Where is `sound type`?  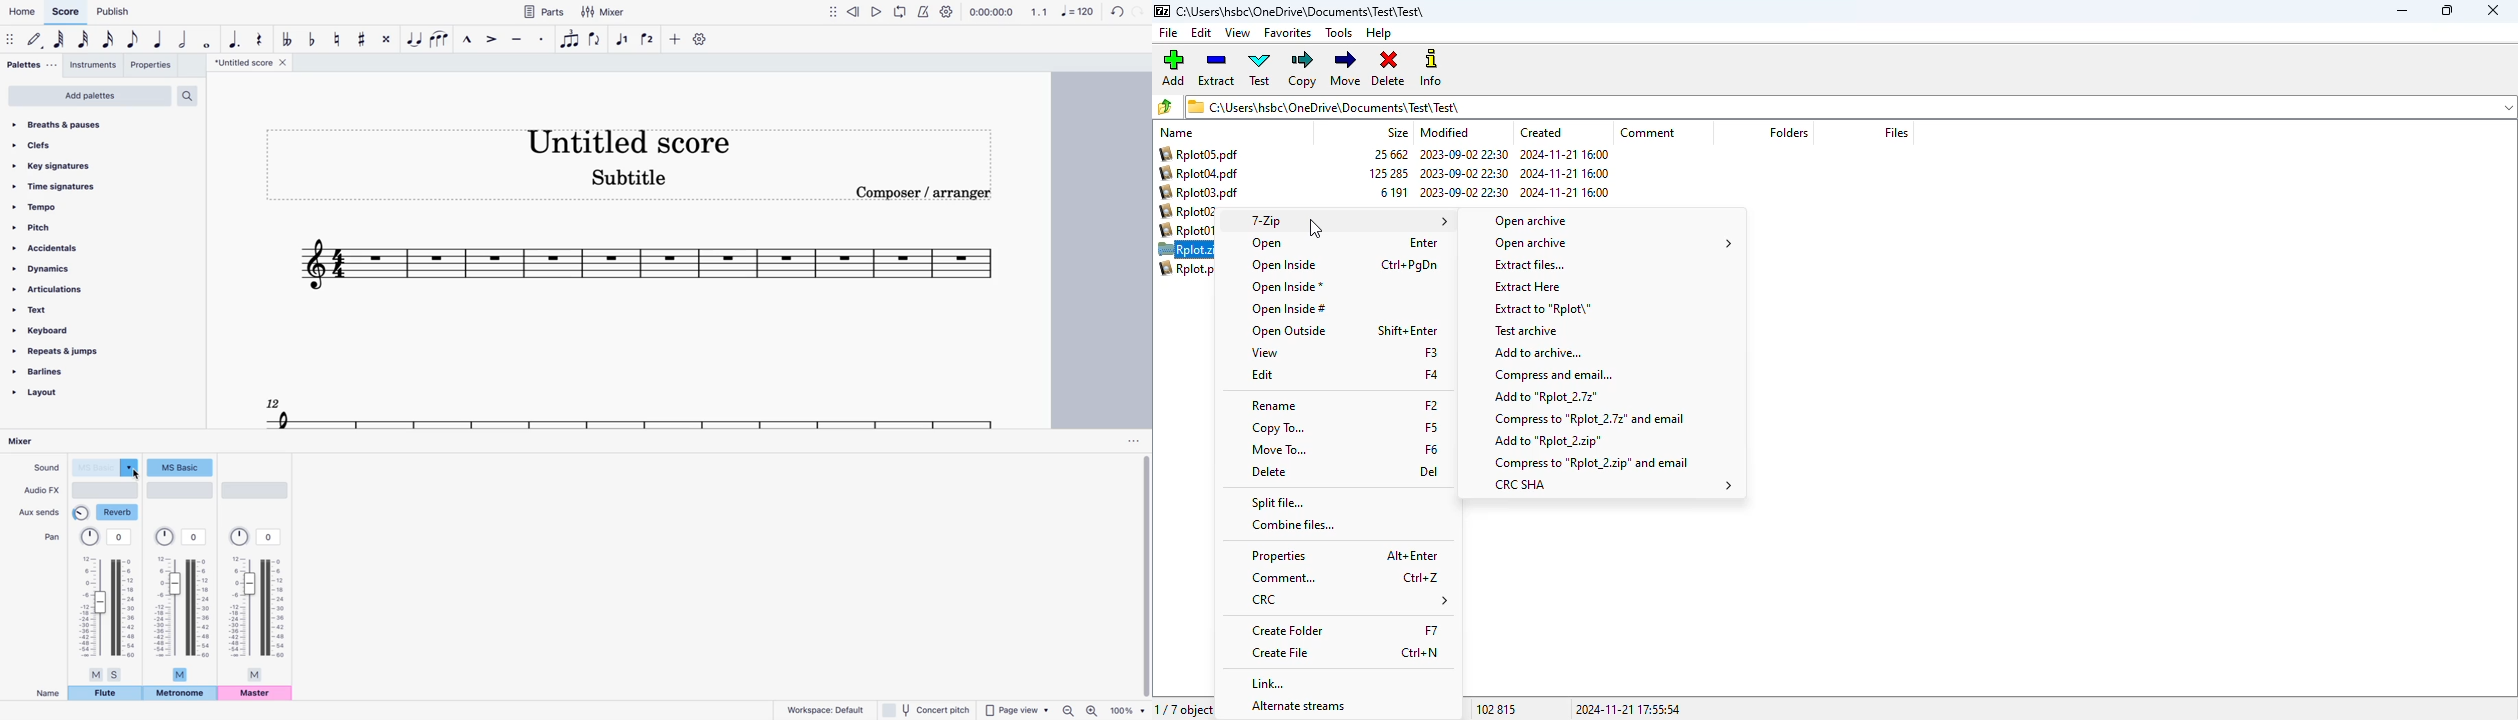 sound type is located at coordinates (106, 467).